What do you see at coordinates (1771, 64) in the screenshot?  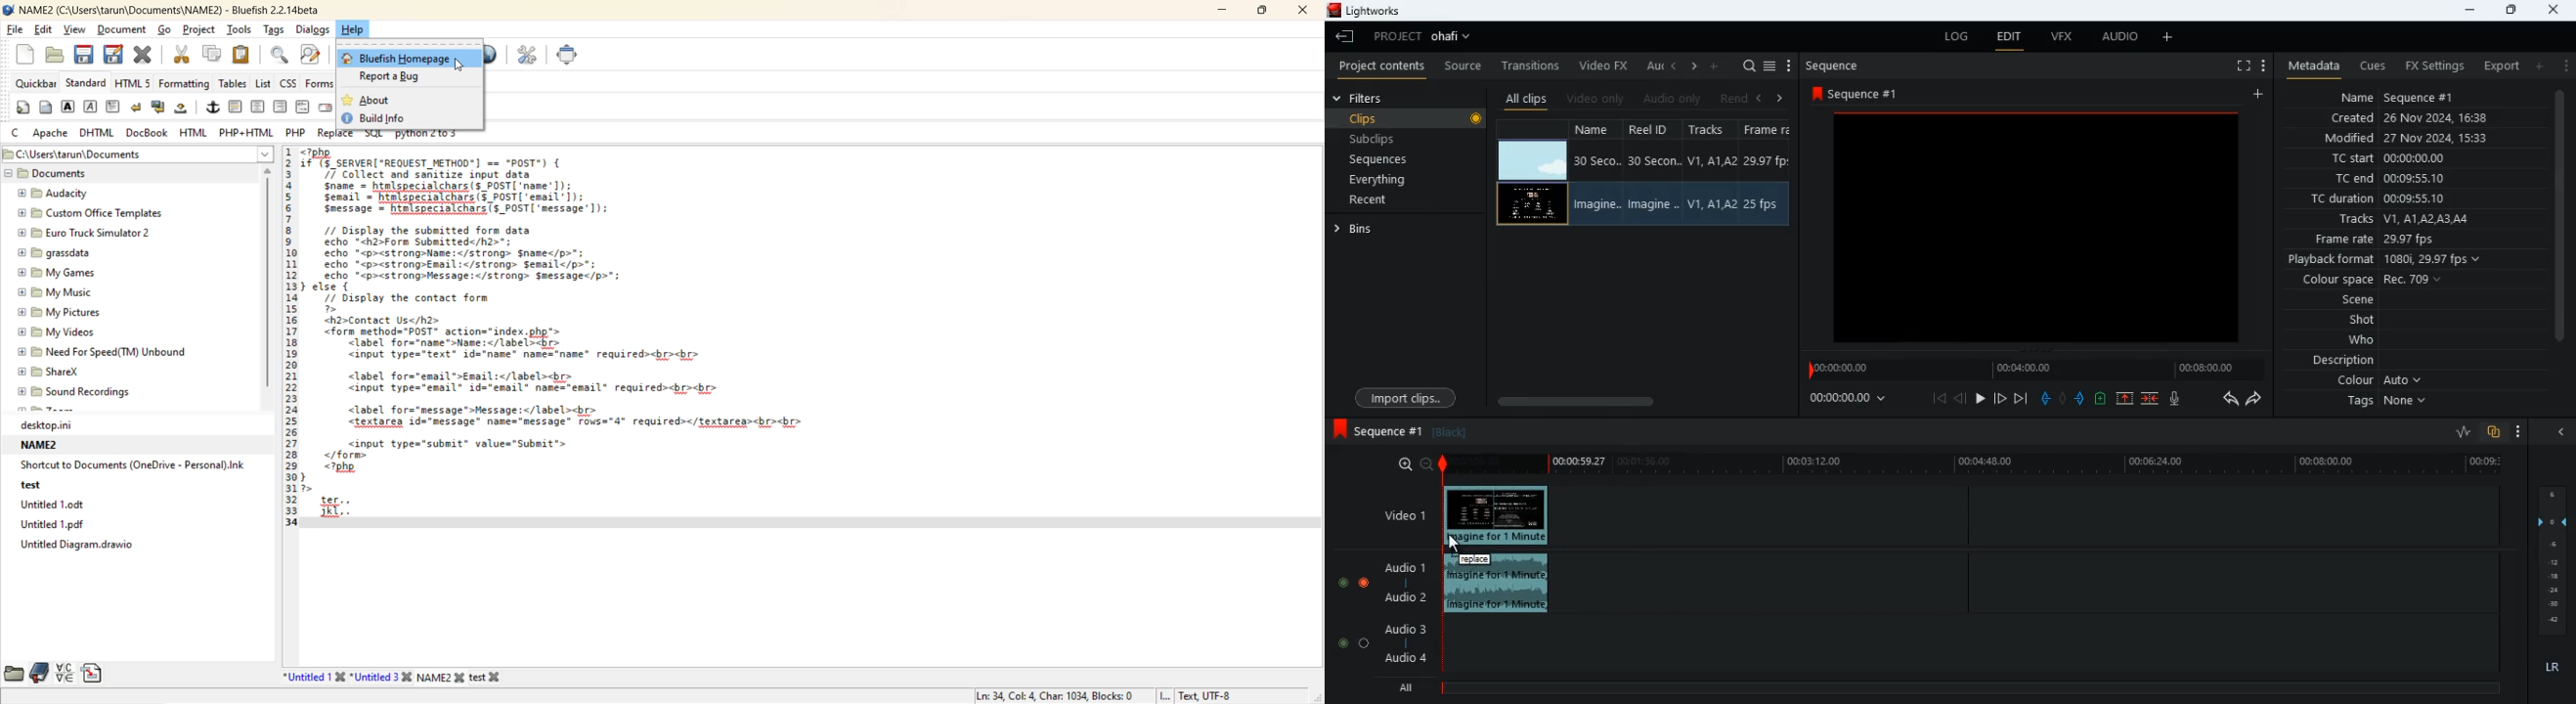 I see `menu` at bounding box center [1771, 64].